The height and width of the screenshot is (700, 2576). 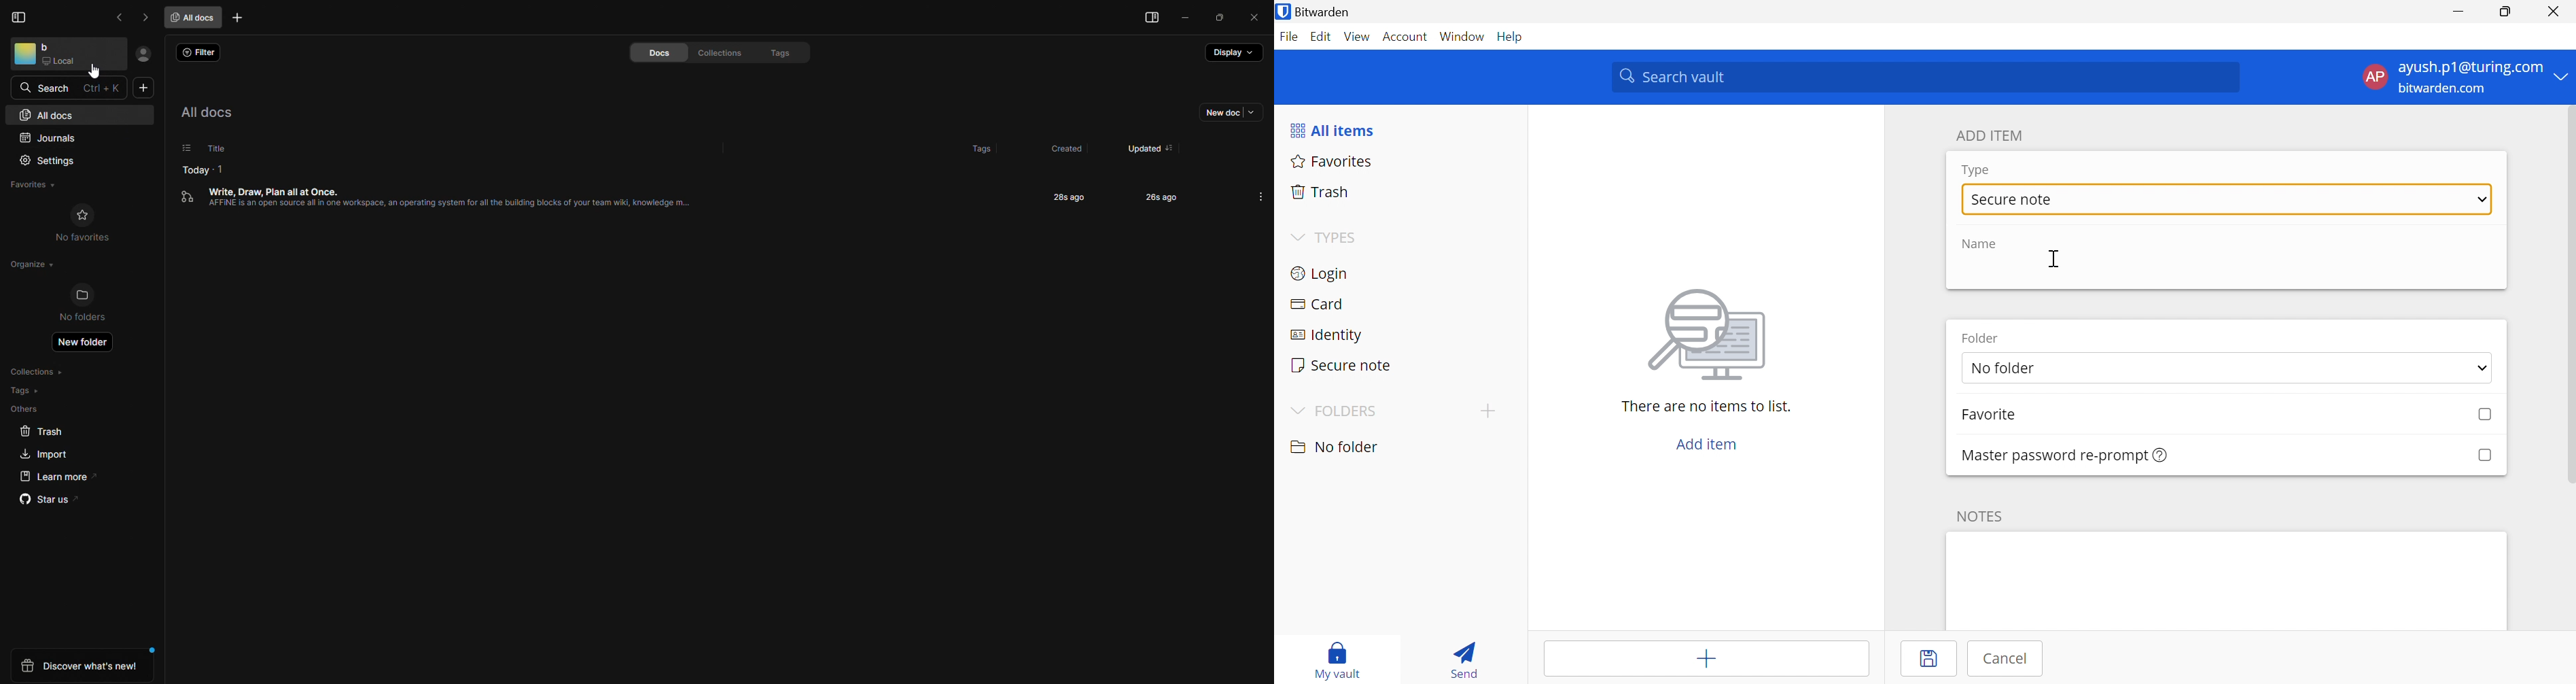 I want to click on NOTES, so click(x=1984, y=515).